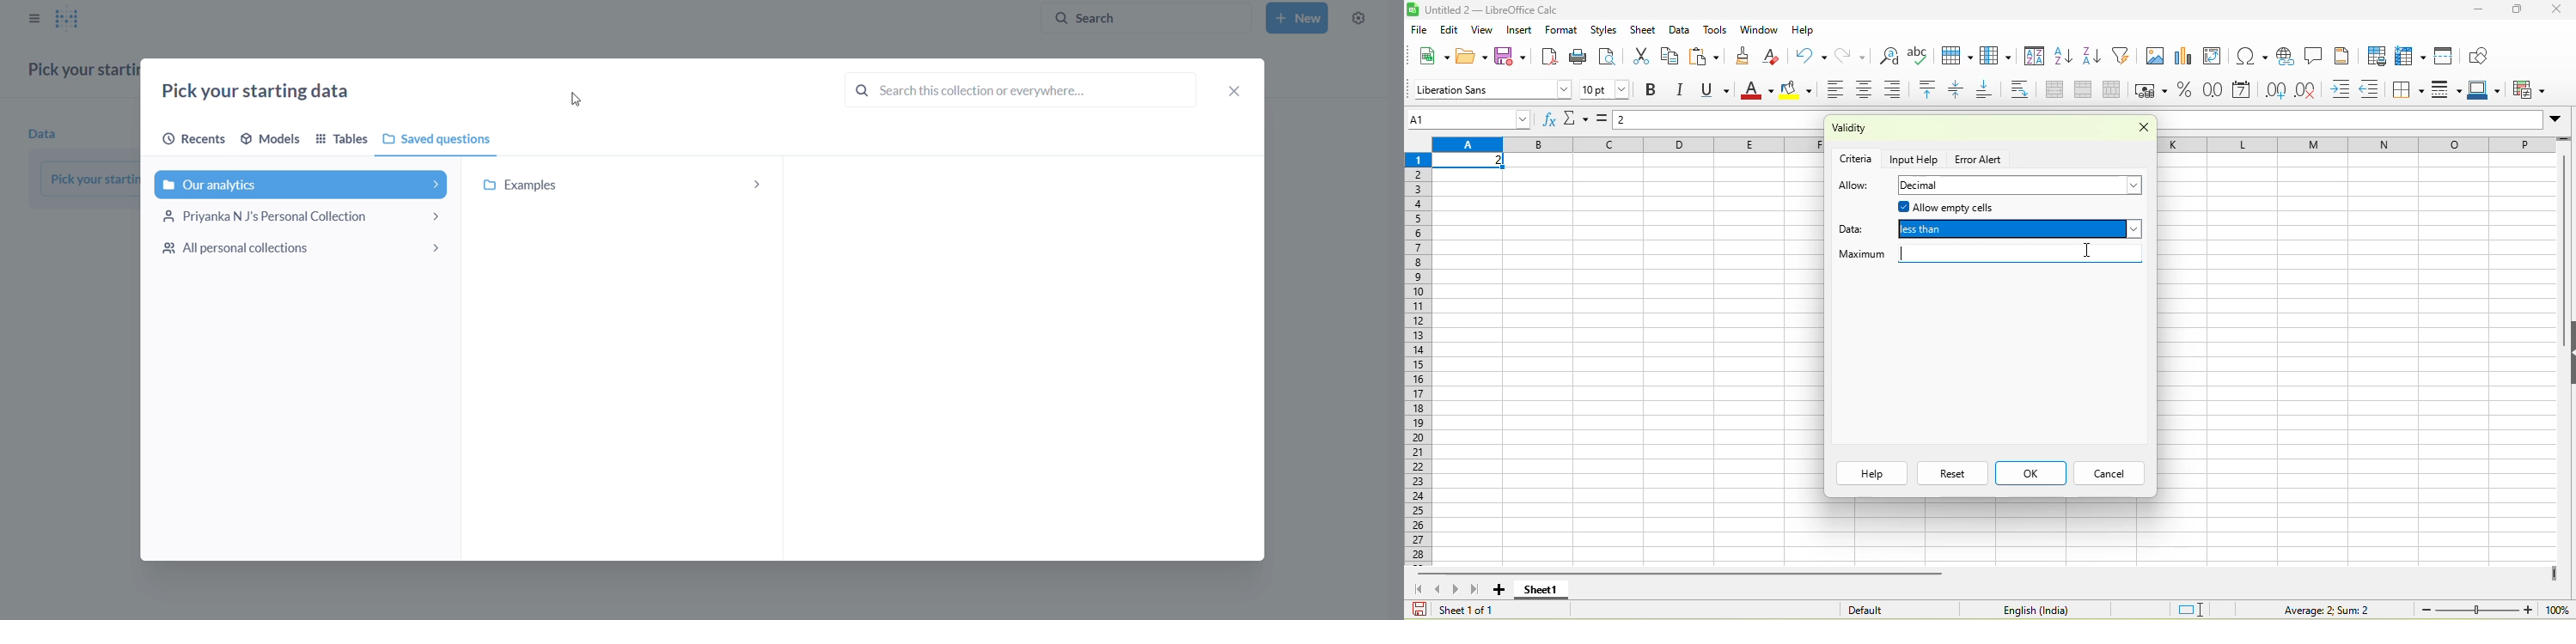 The width and height of the screenshot is (2576, 644). Describe the element at coordinates (1920, 56) in the screenshot. I see `spelling` at that location.